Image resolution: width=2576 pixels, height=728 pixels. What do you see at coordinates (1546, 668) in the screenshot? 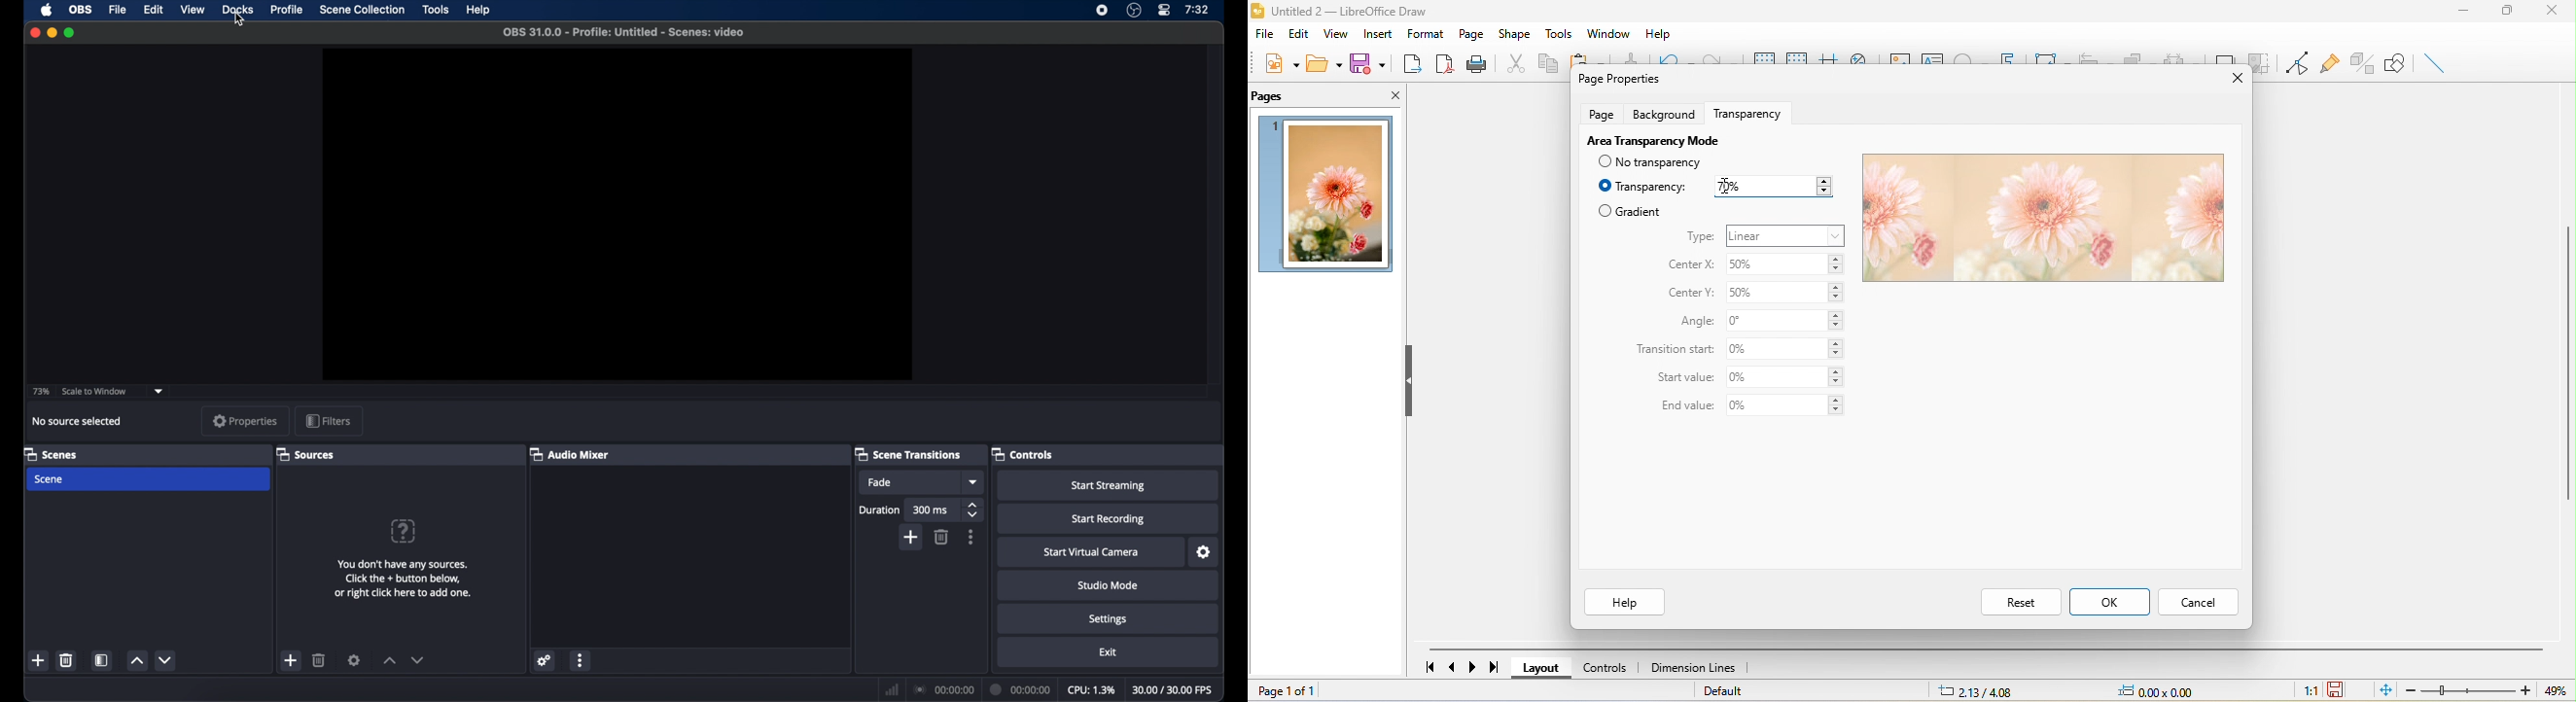
I see `layout` at bounding box center [1546, 668].